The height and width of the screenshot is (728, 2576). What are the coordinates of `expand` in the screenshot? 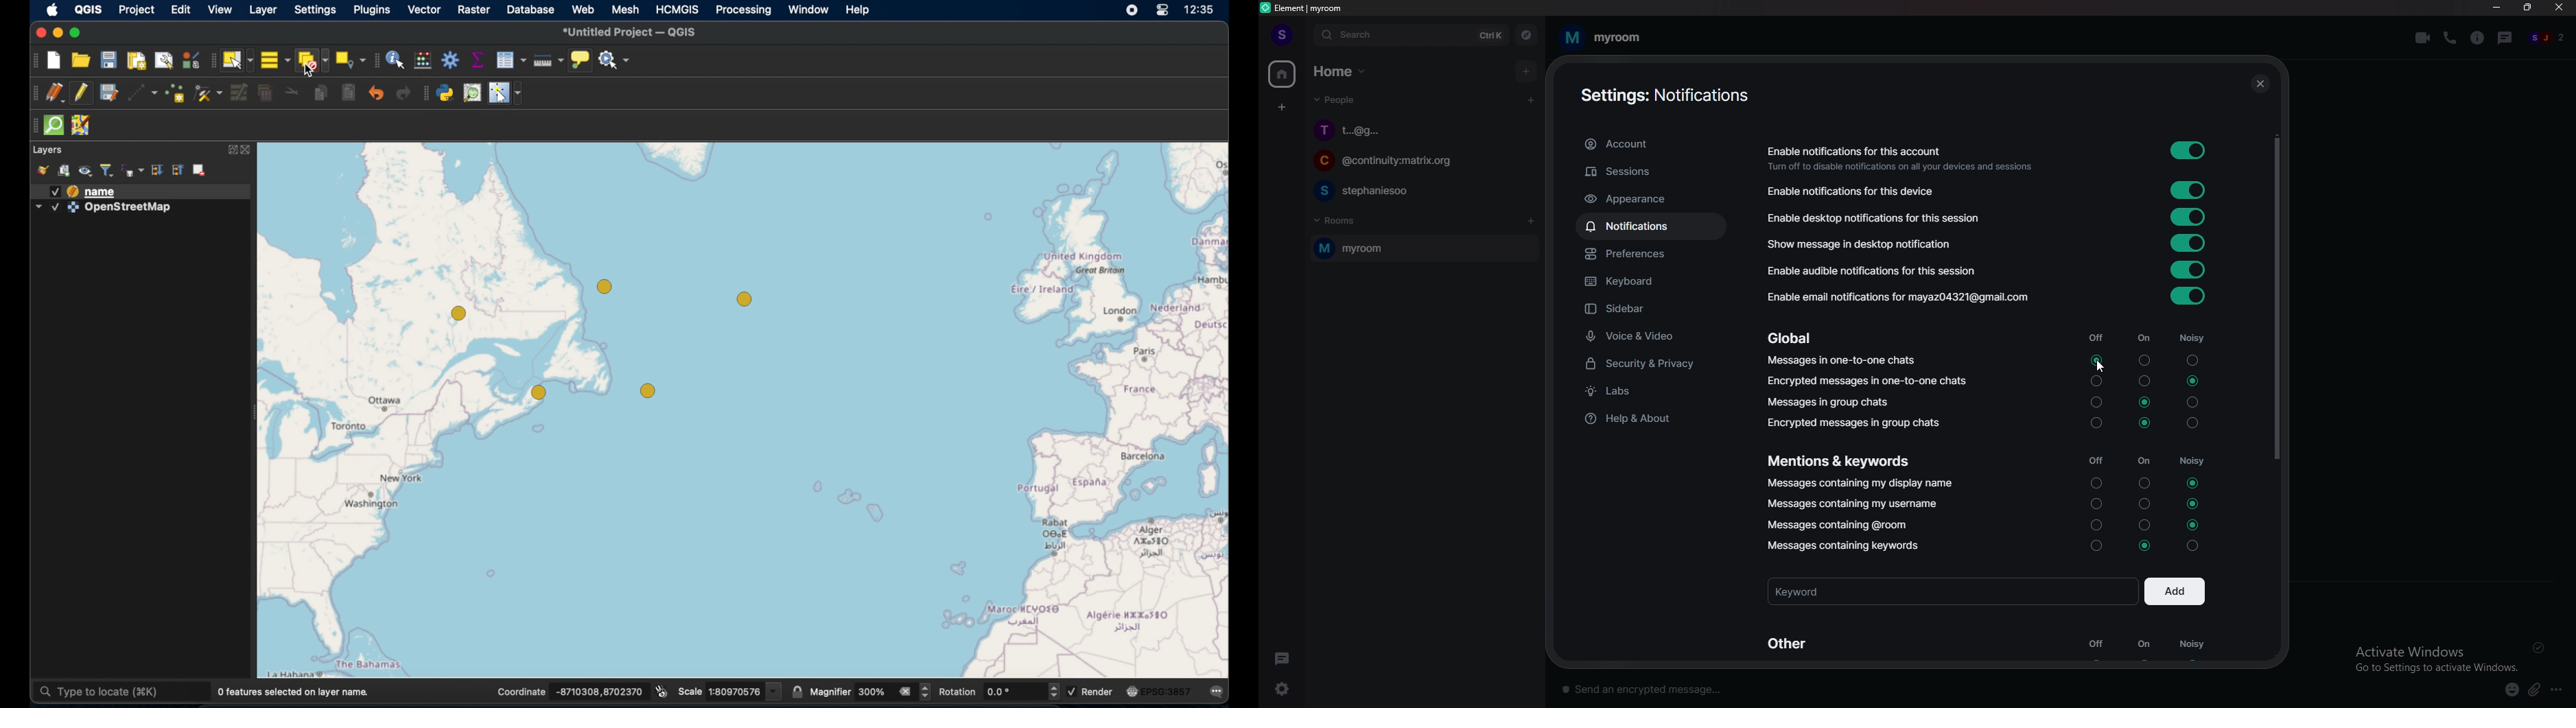 It's located at (1304, 35).